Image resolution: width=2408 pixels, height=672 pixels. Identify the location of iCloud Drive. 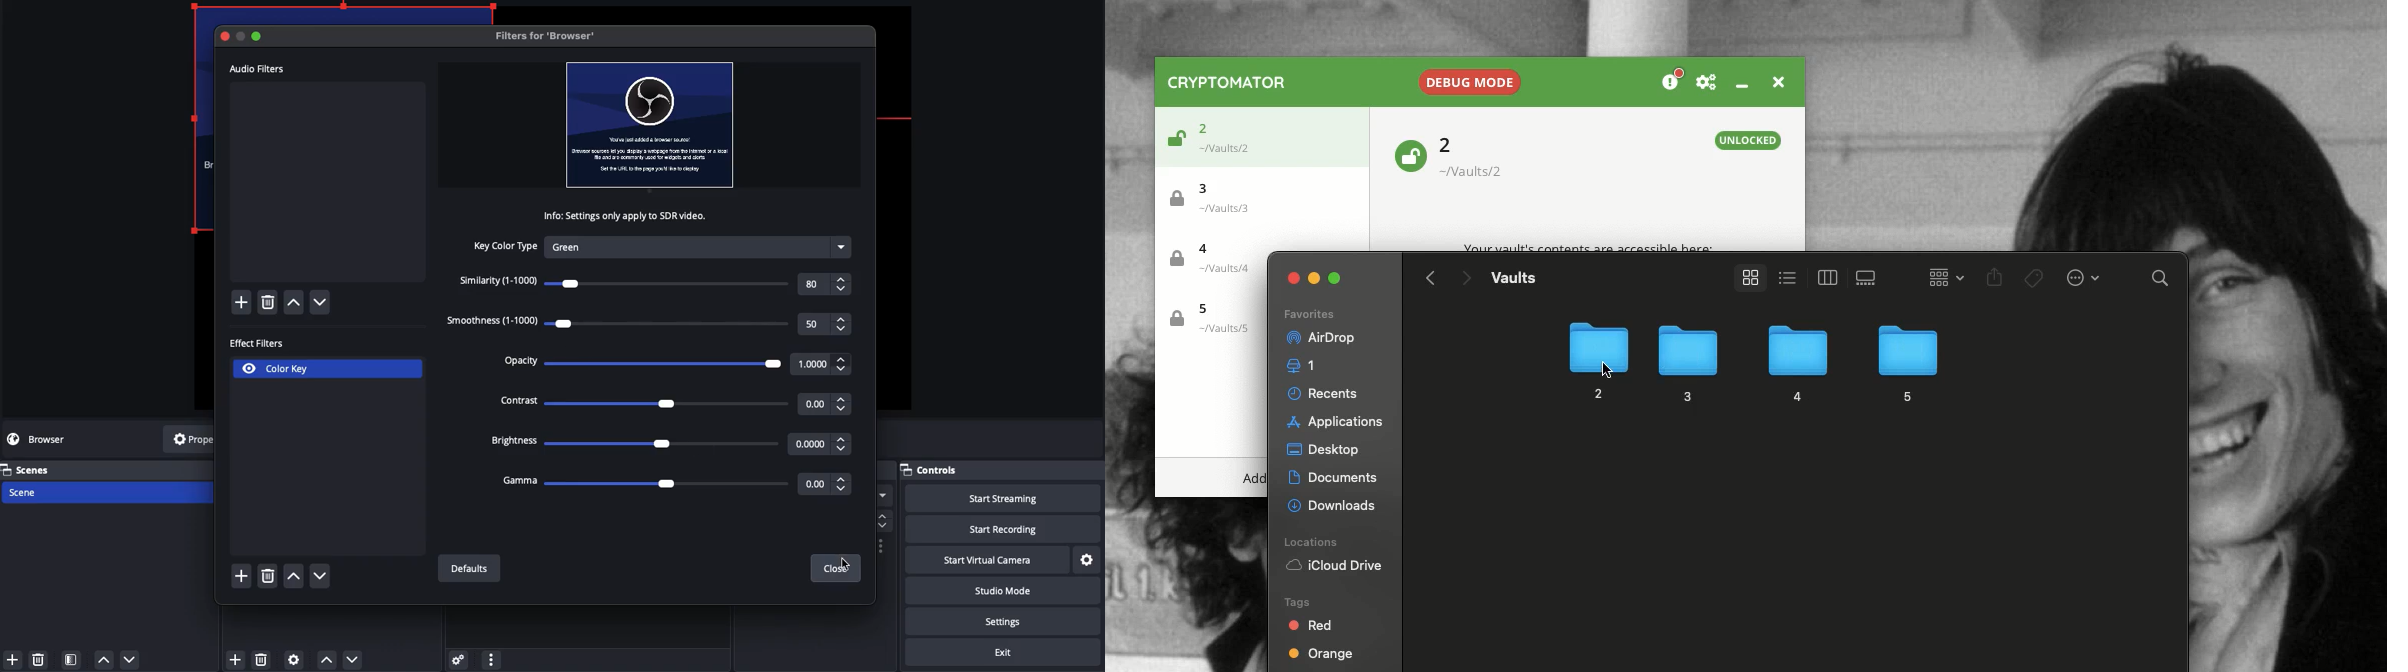
(1334, 567).